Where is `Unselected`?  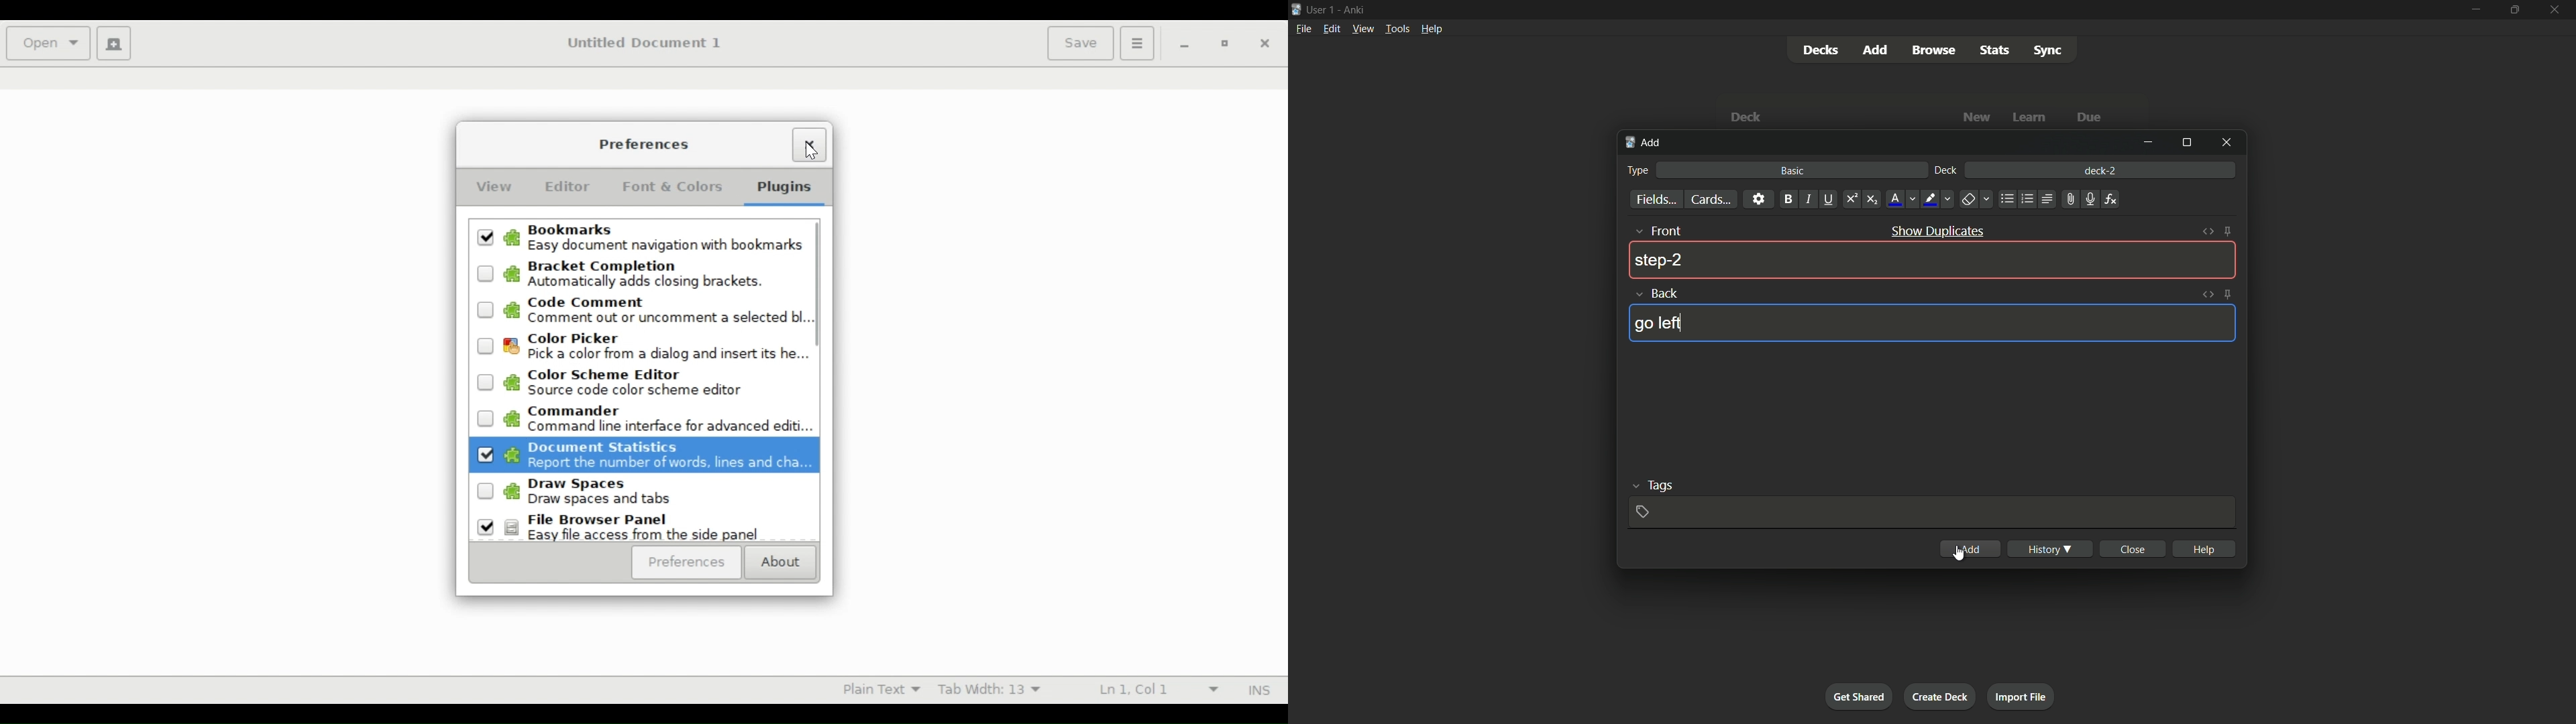
Unselected is located at coordinates (486, 382).